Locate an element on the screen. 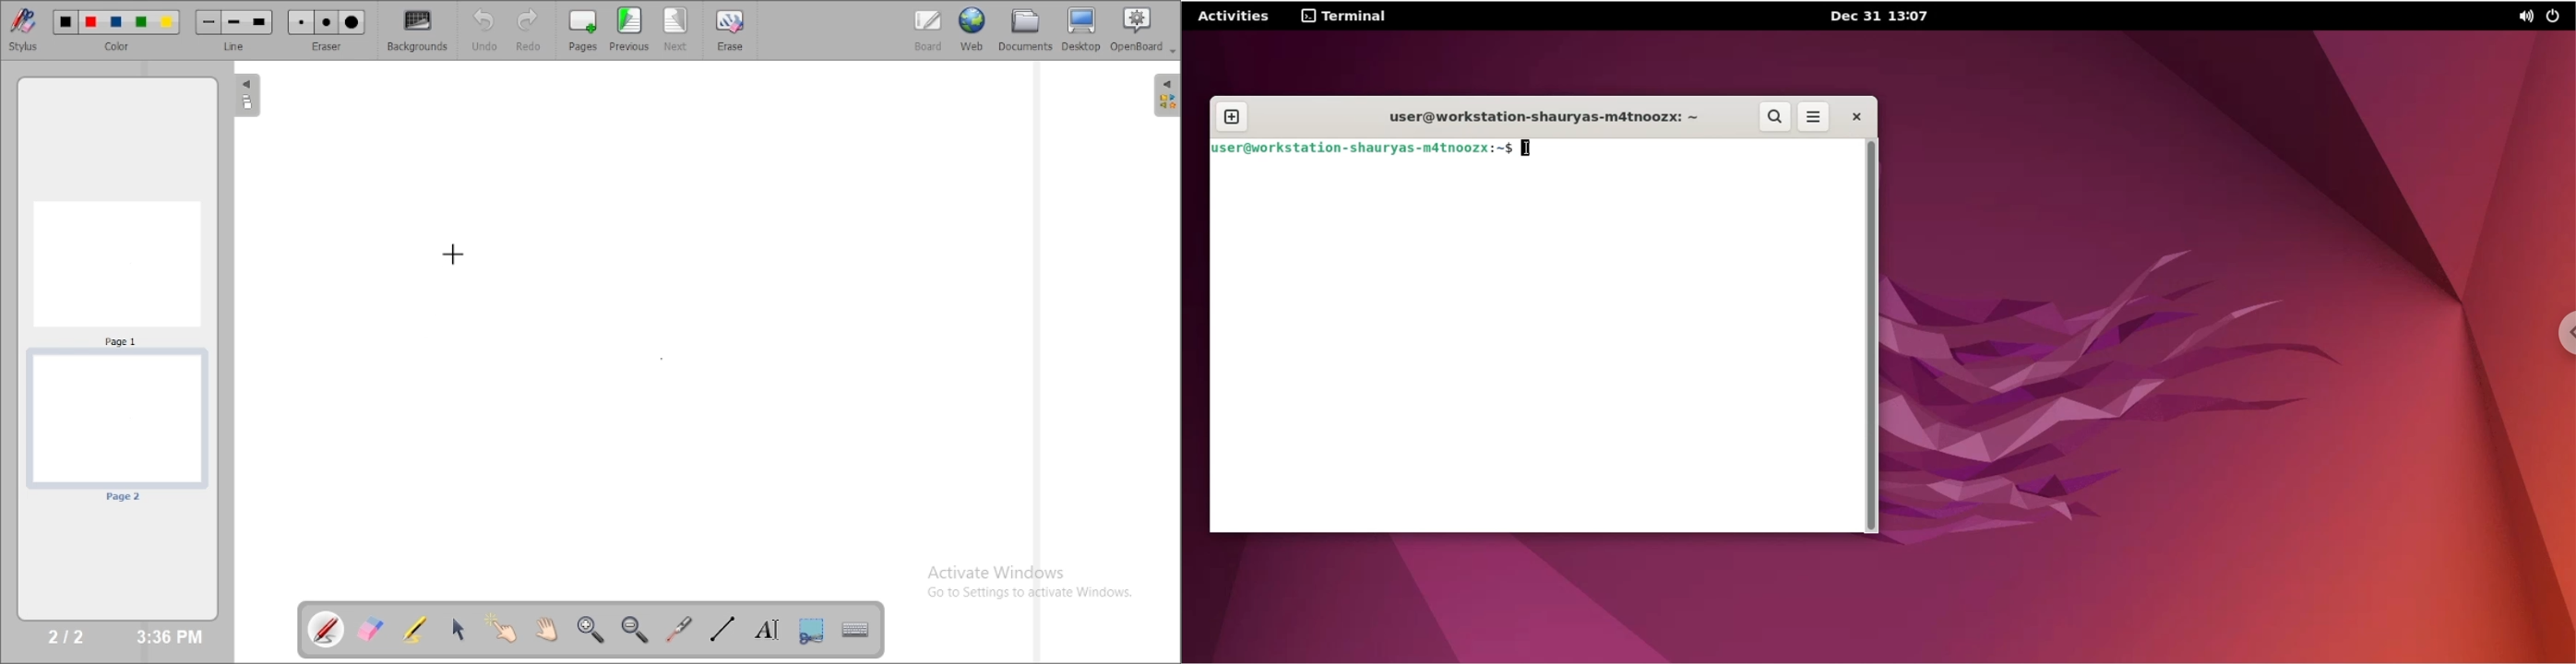 The image size is (2576, 672). Juser@workstation -shauryas-mdtnoozx:~$ [1] is located at coordinates (1361, 149).